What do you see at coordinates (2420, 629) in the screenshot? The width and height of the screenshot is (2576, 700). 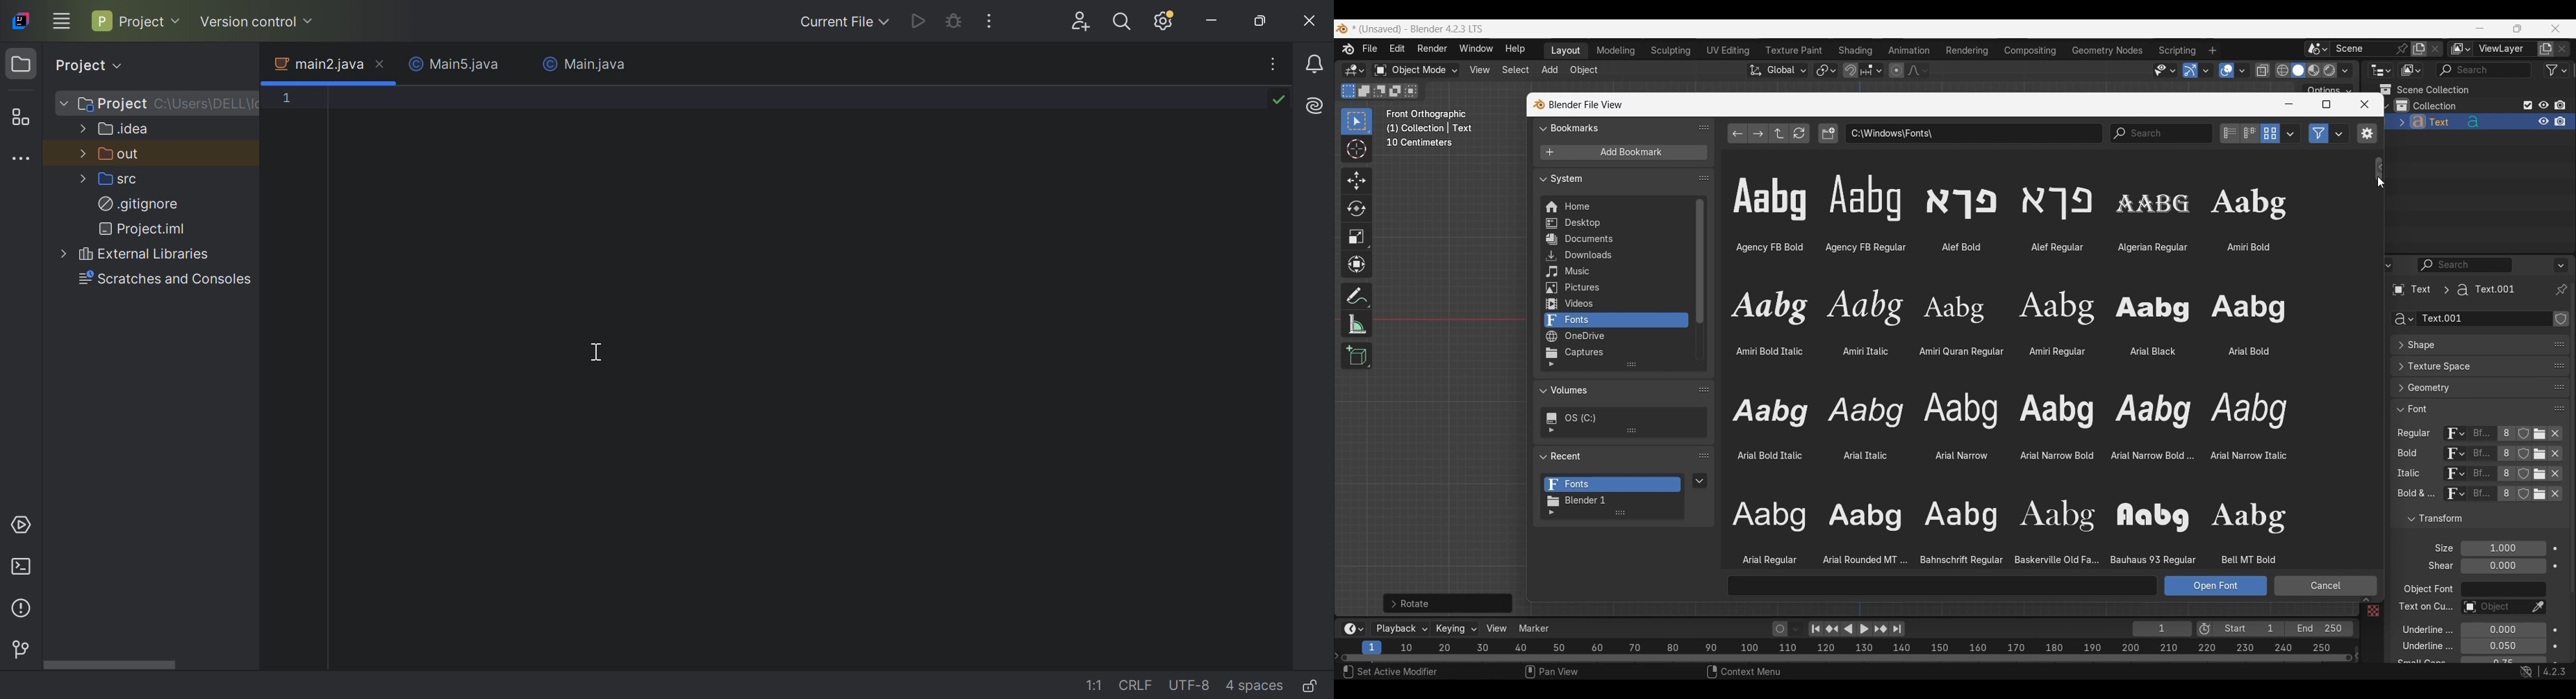 I see `underline` at bounding box center [2420, 629].